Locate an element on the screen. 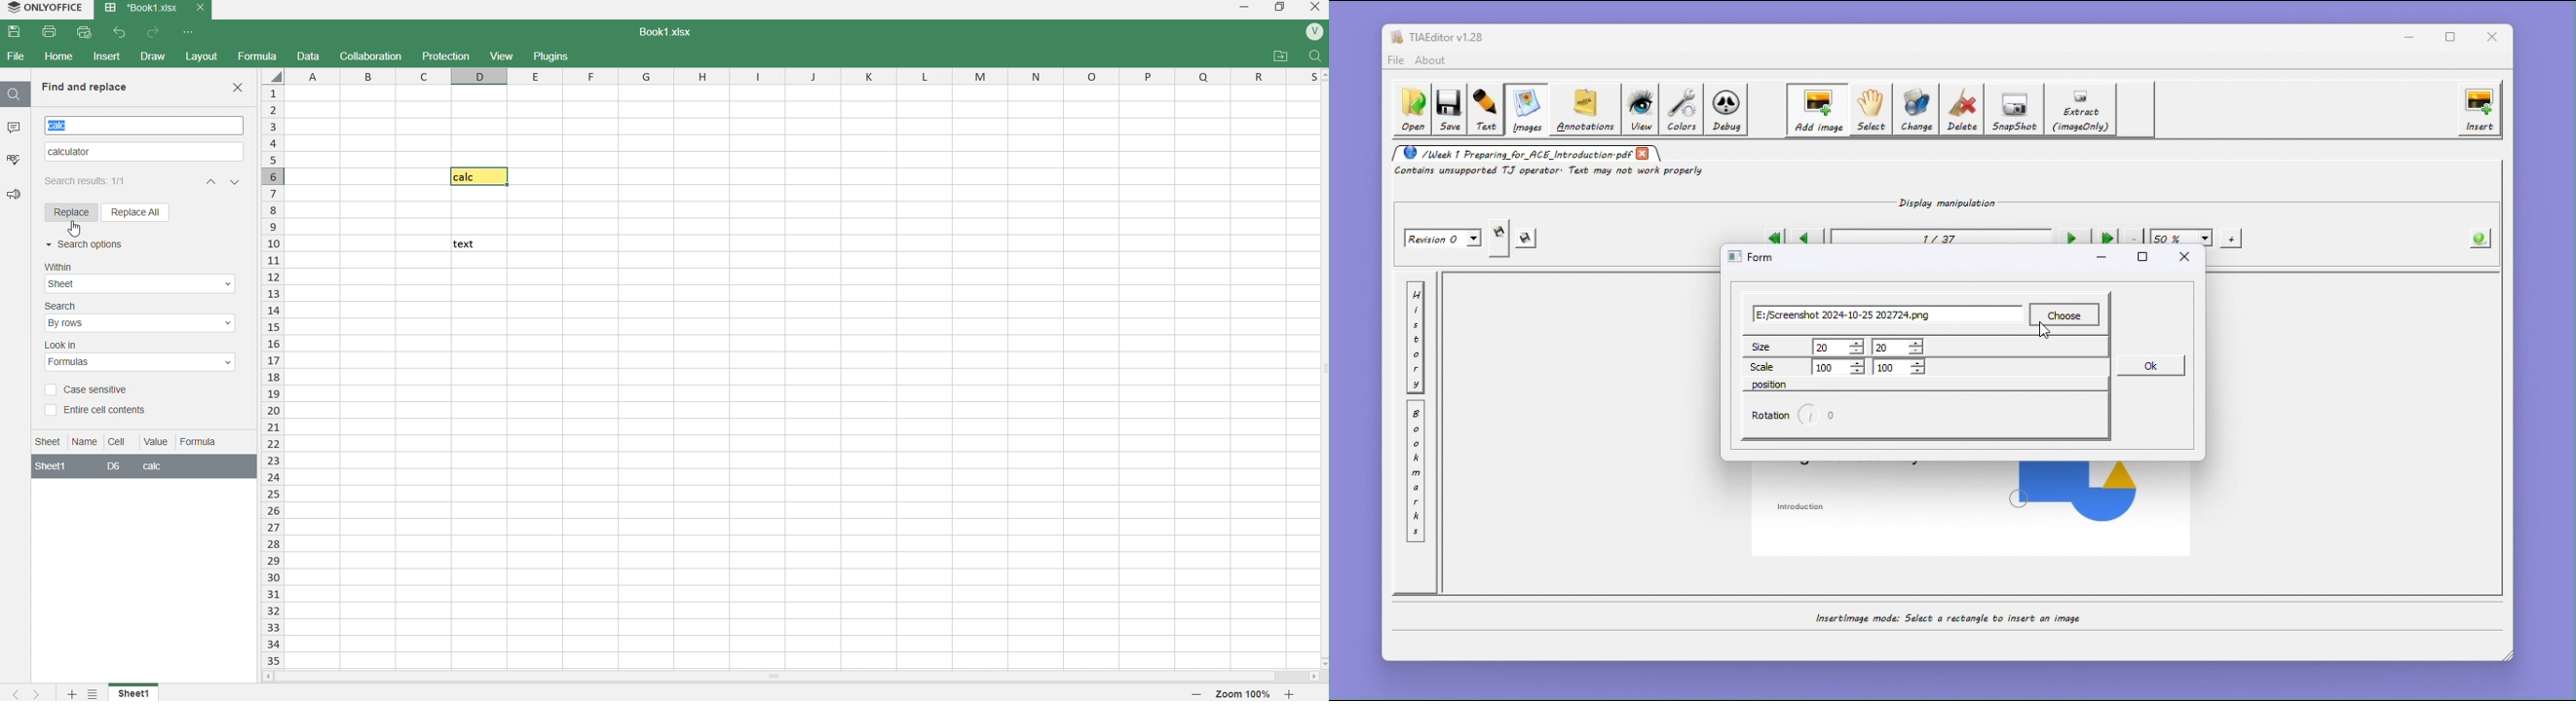  draw is located at coordinates (156, 56).